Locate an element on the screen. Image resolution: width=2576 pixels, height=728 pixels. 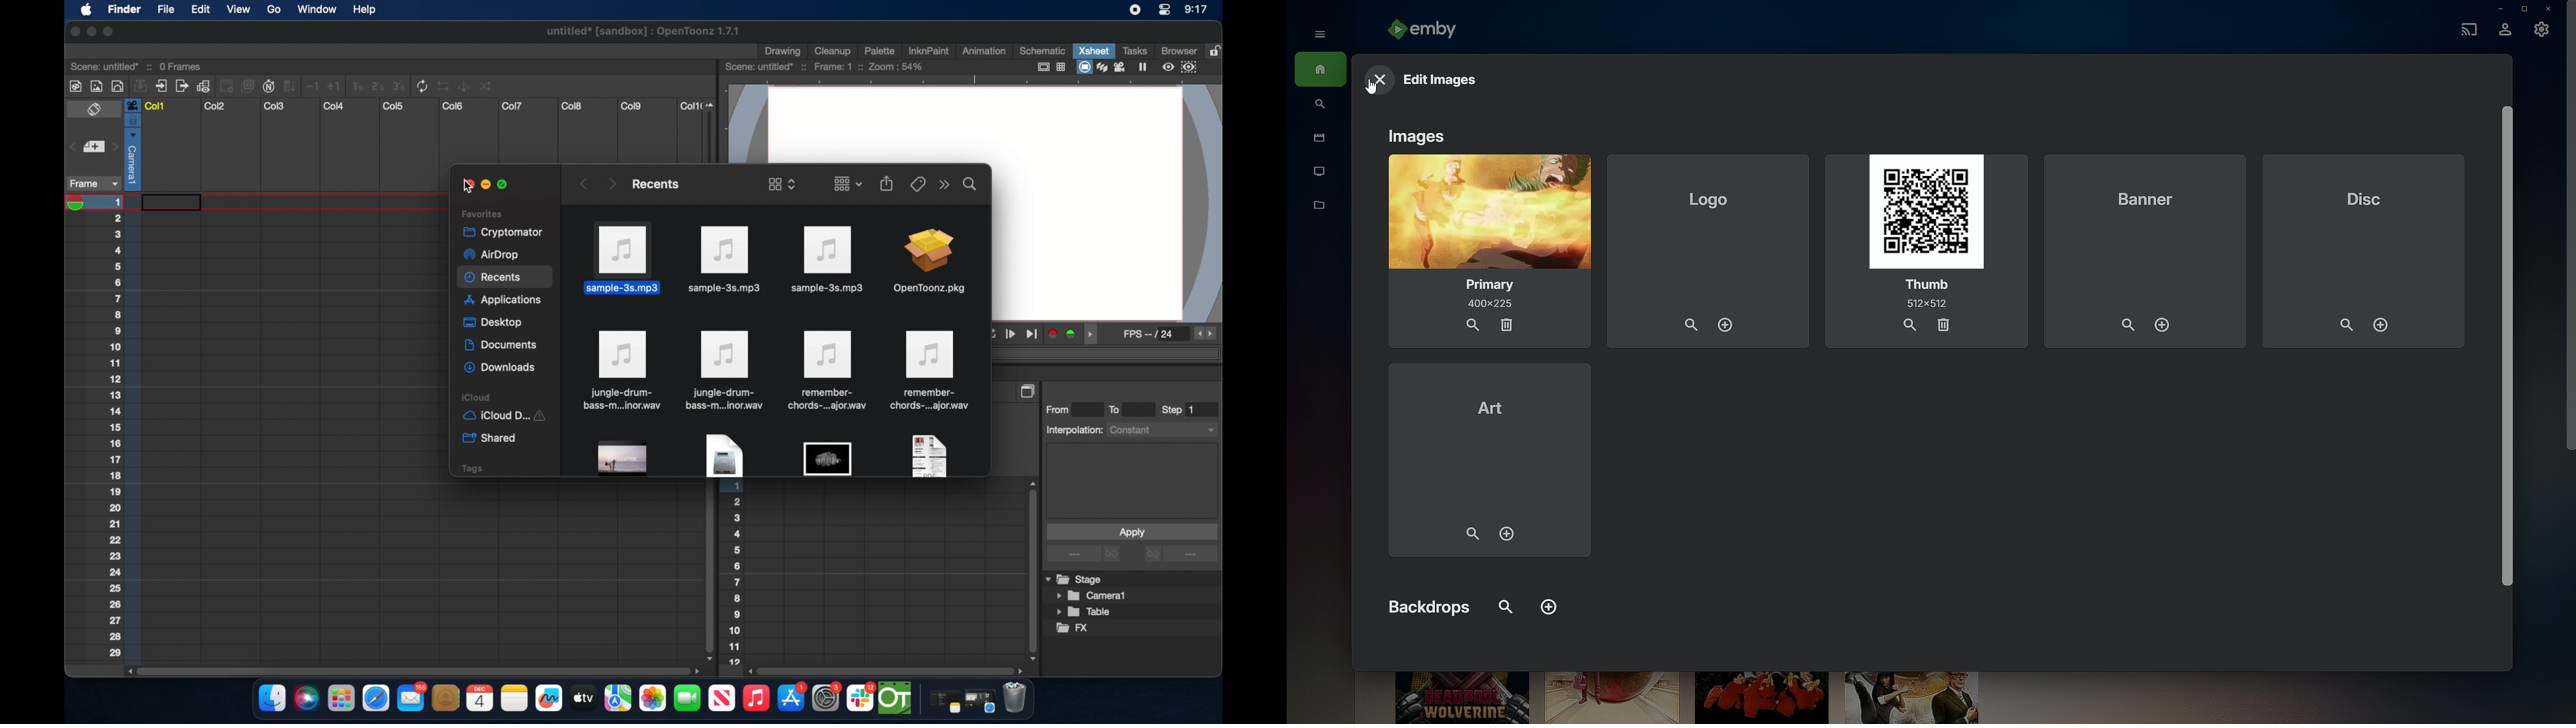
guide options is located at coordinates (1050, 67).